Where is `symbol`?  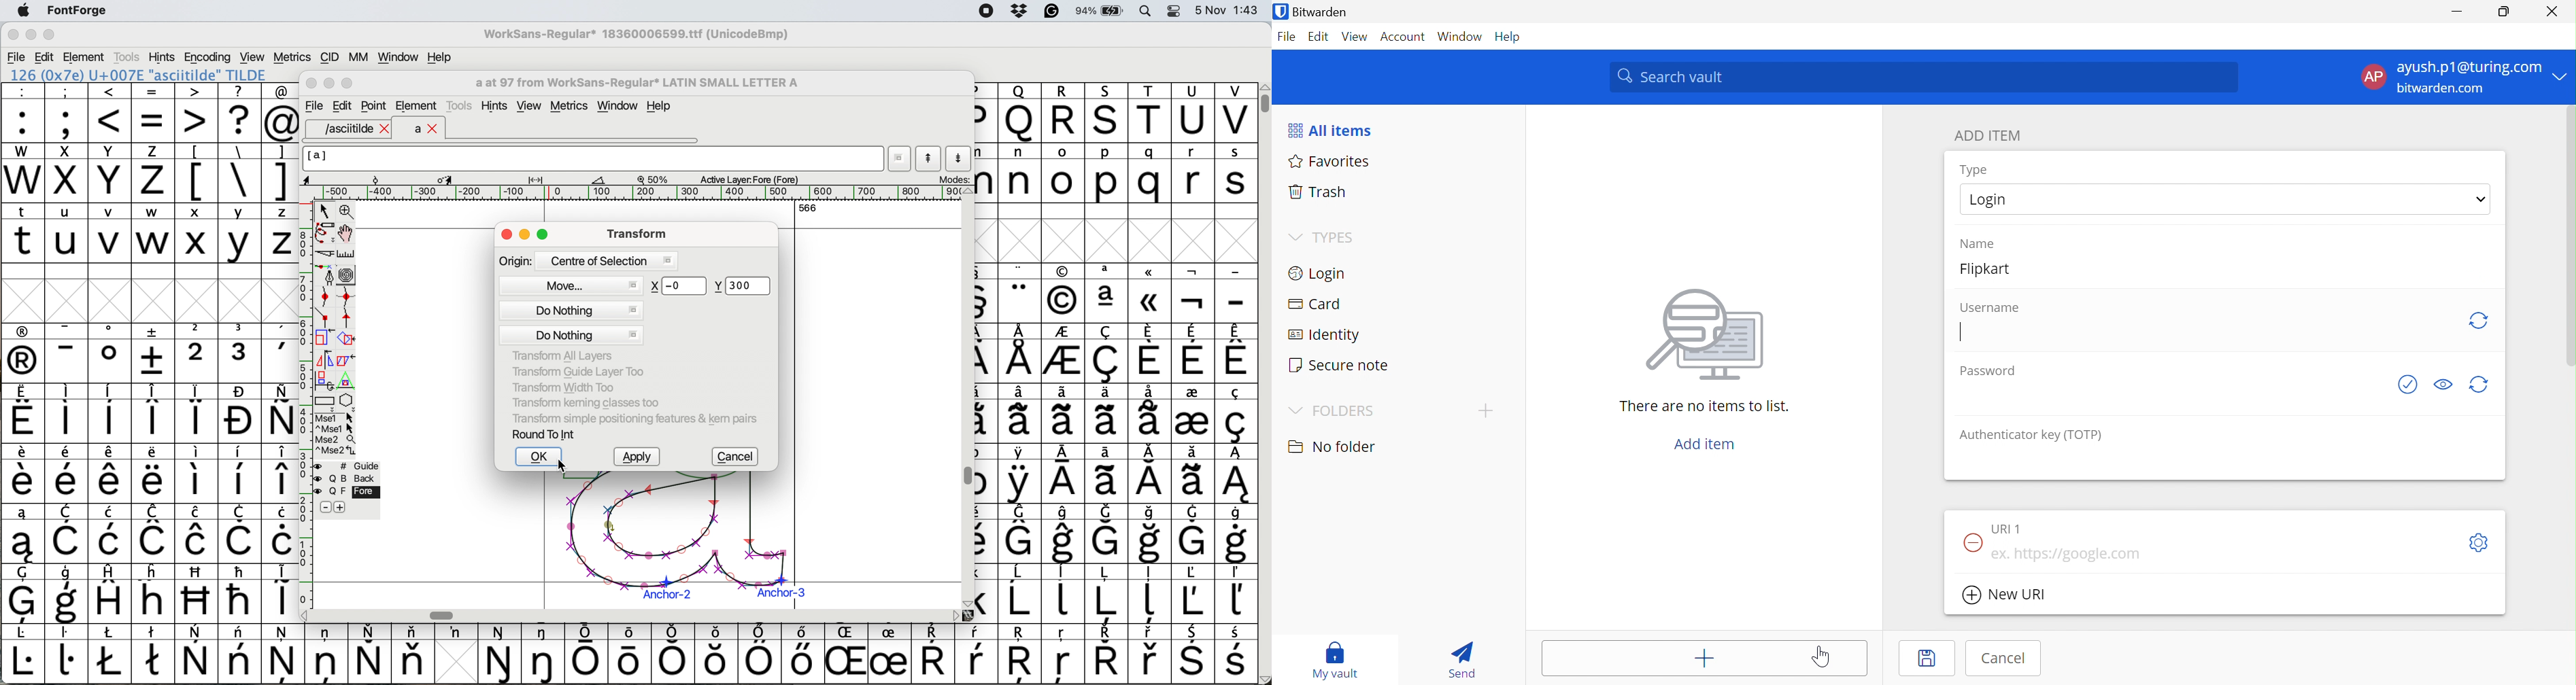 symbol is located at coordinates (1107, 293).